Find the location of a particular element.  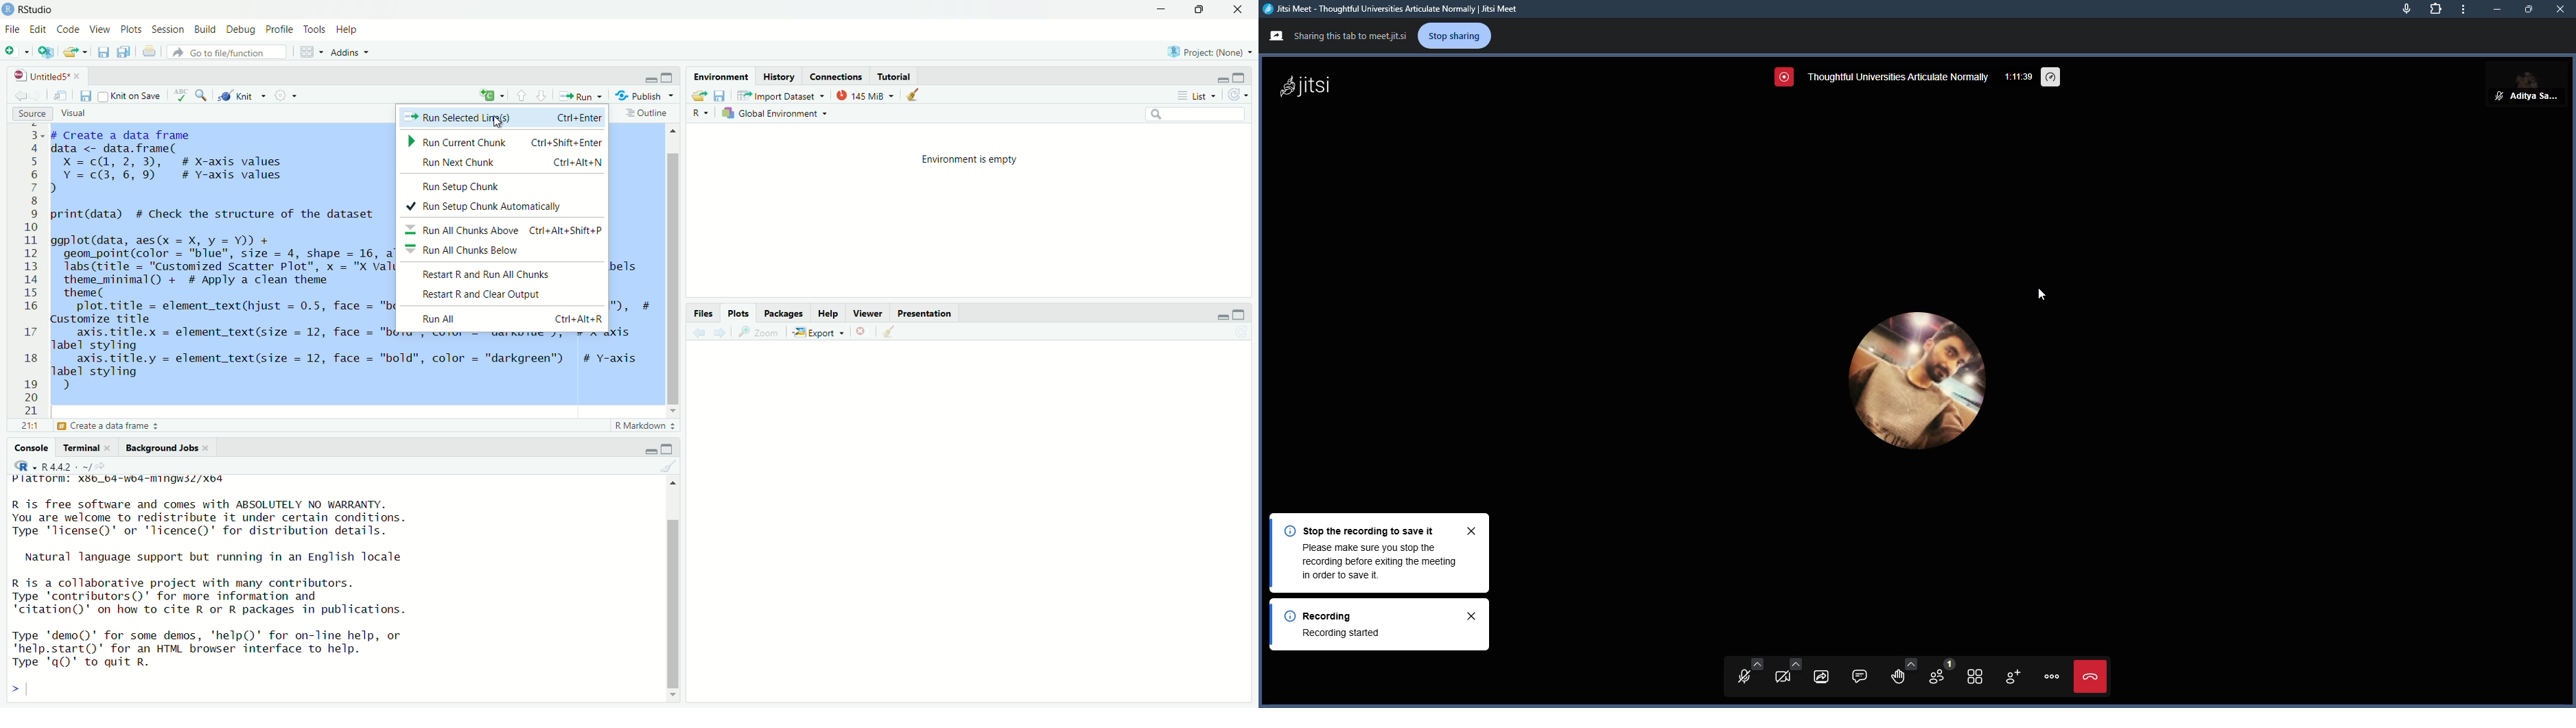

Create a project is located at coordinates (47, 52).